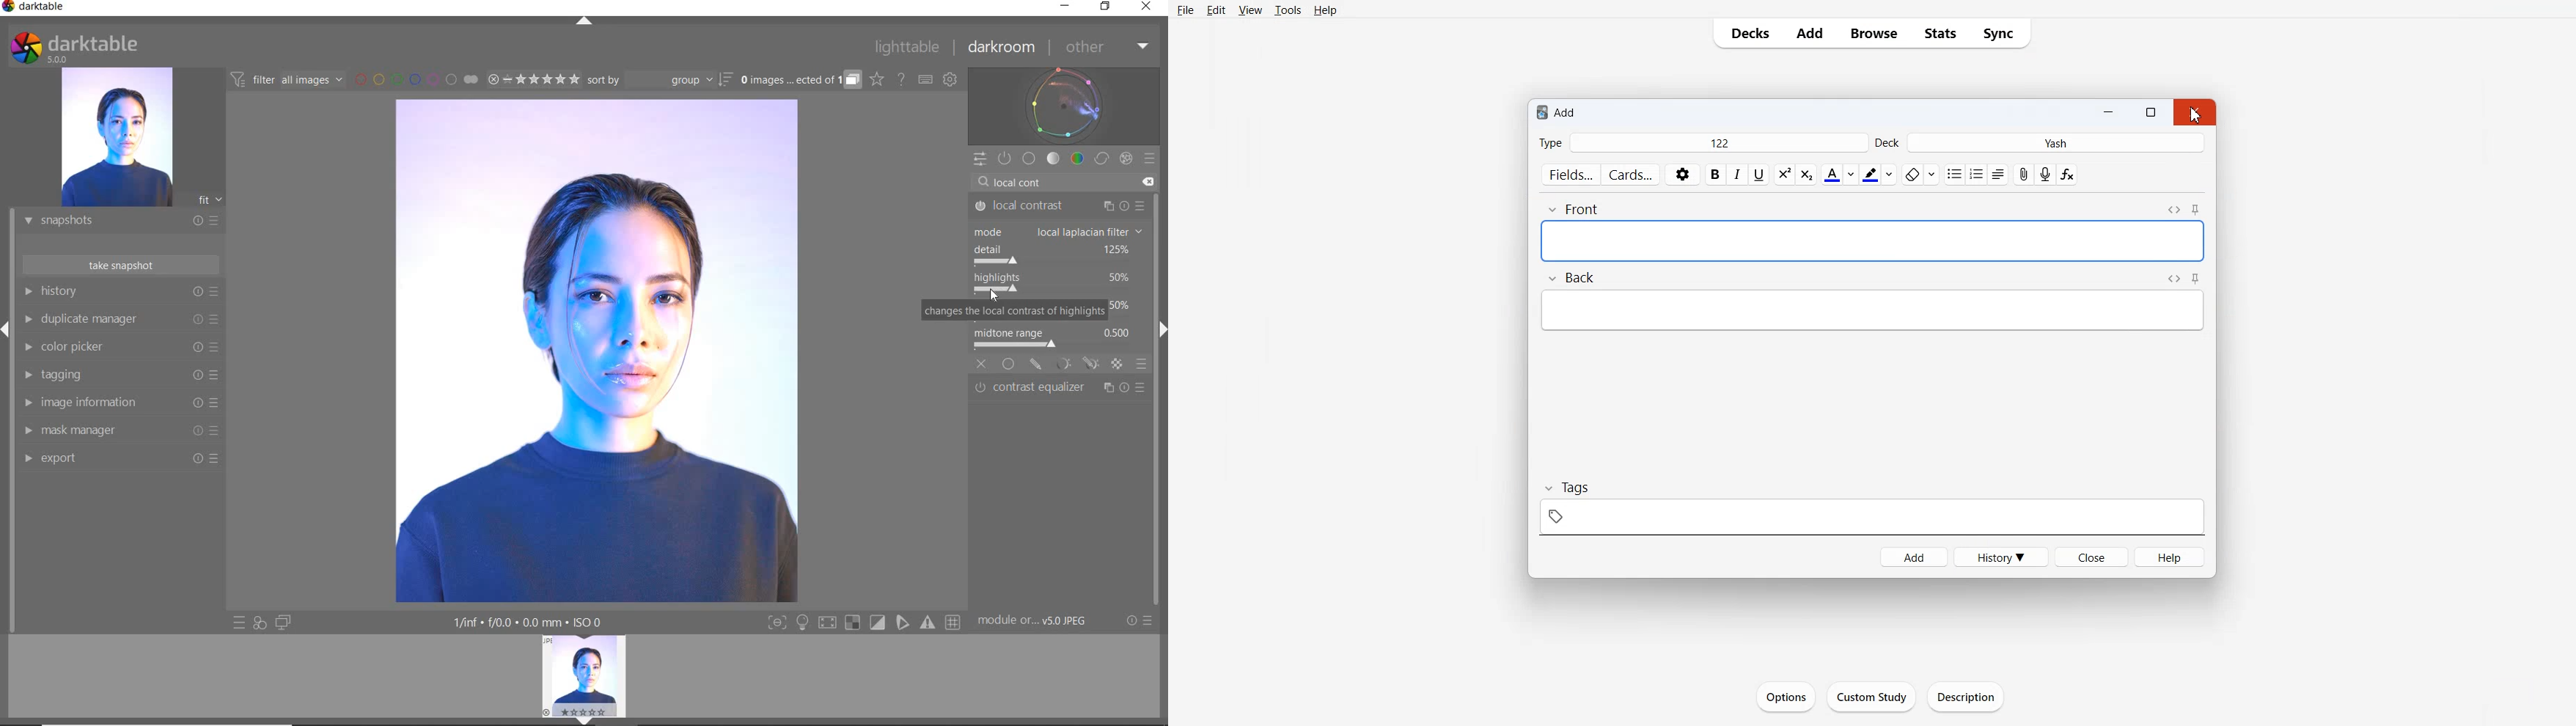 The height and width of the screenshot is (728, 2576). I want to click on Sync, so click(1999, 33).